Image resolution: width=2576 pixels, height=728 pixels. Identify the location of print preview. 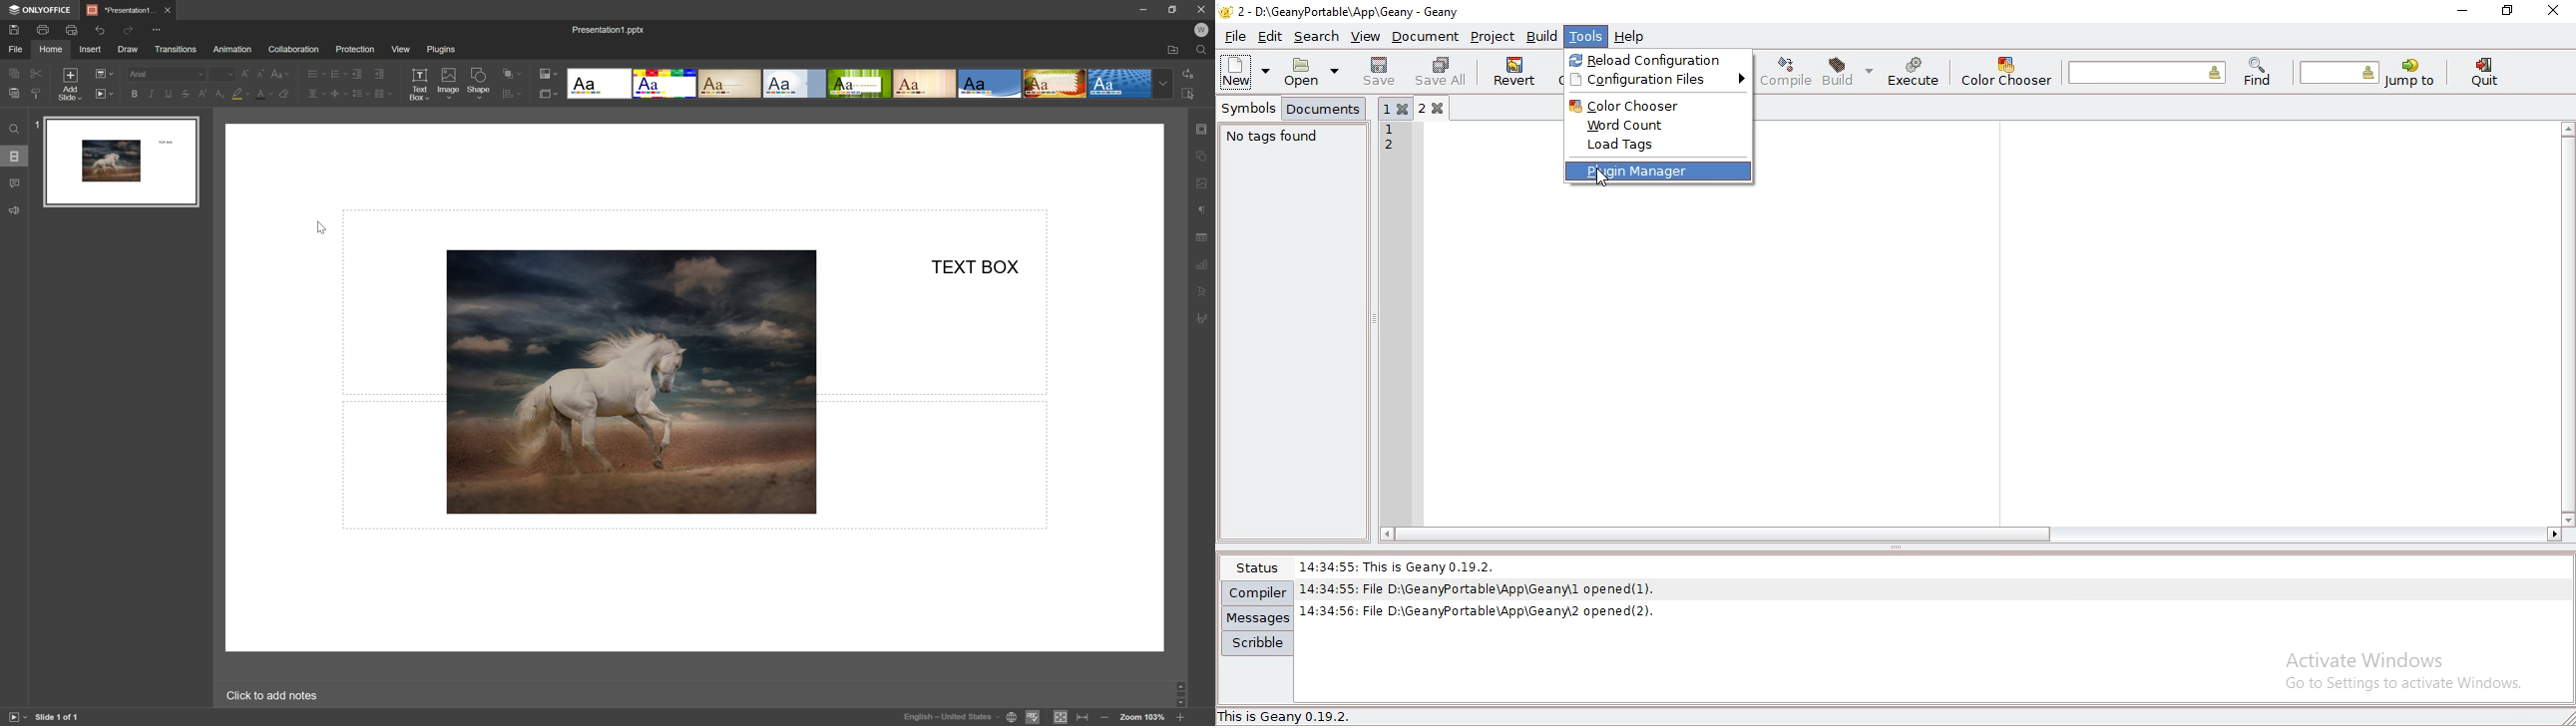
(72, 29).